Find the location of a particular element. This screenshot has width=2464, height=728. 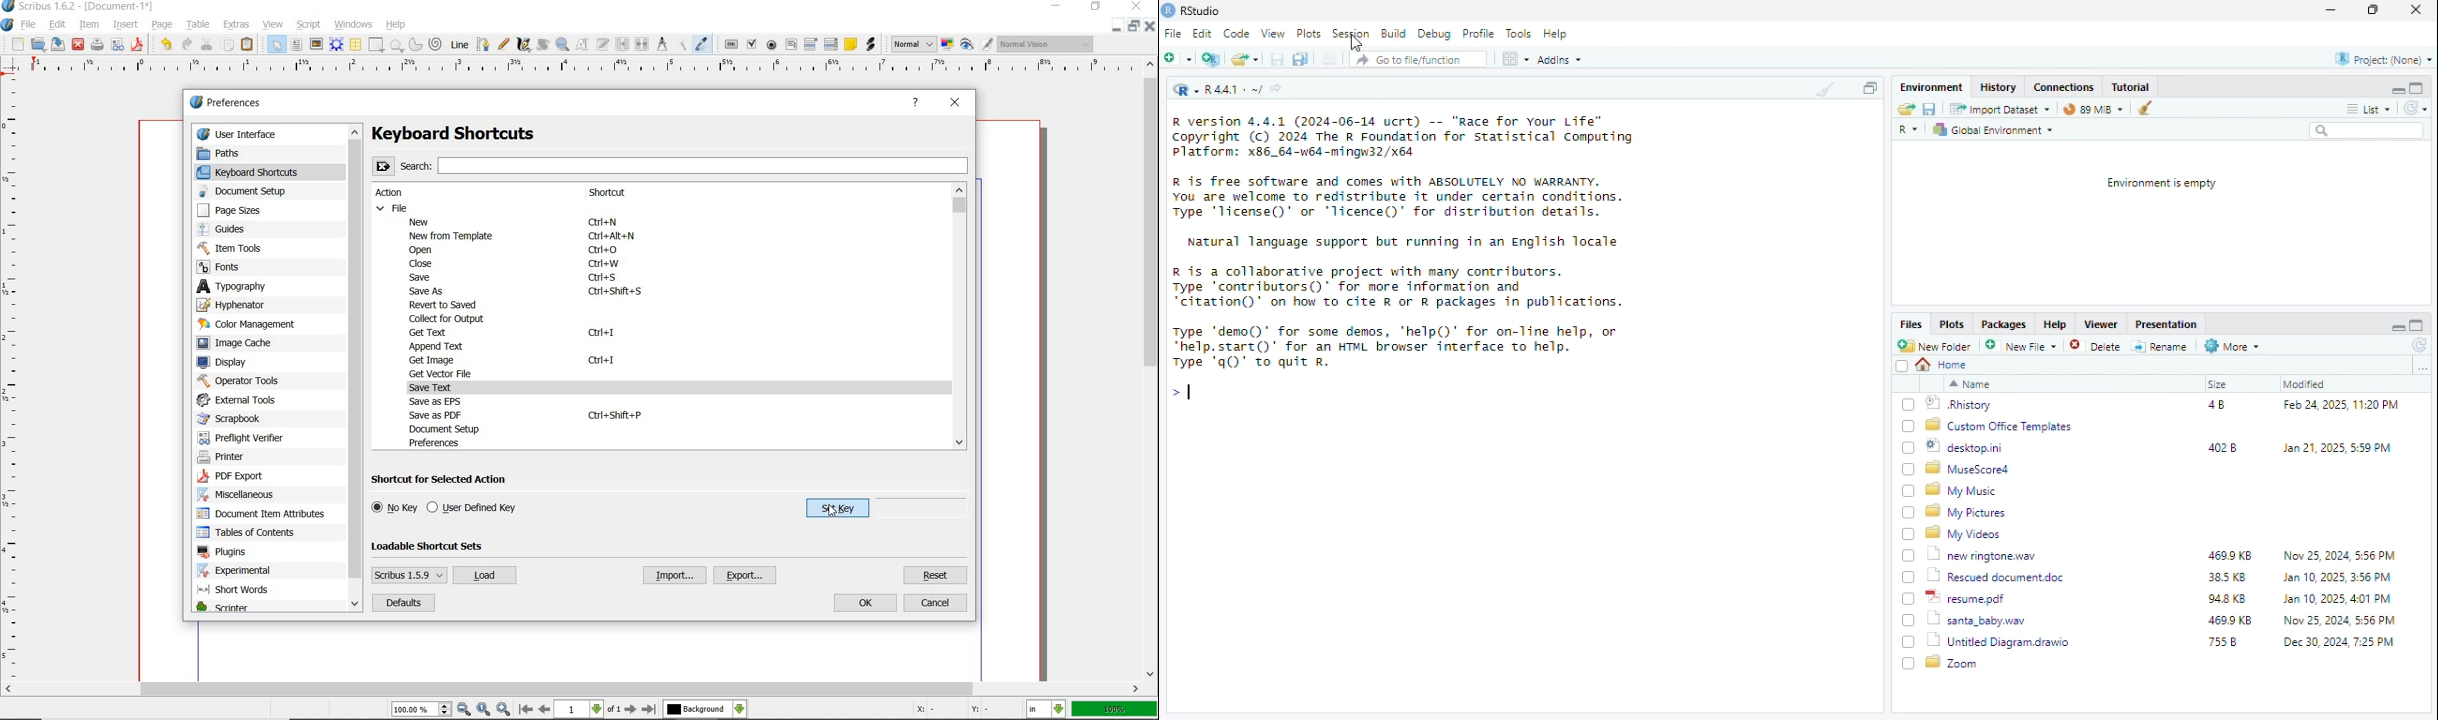

desktop.ini 402B Jan 21, 2025, 5:59 PM is located at coordinates (2162, 447).